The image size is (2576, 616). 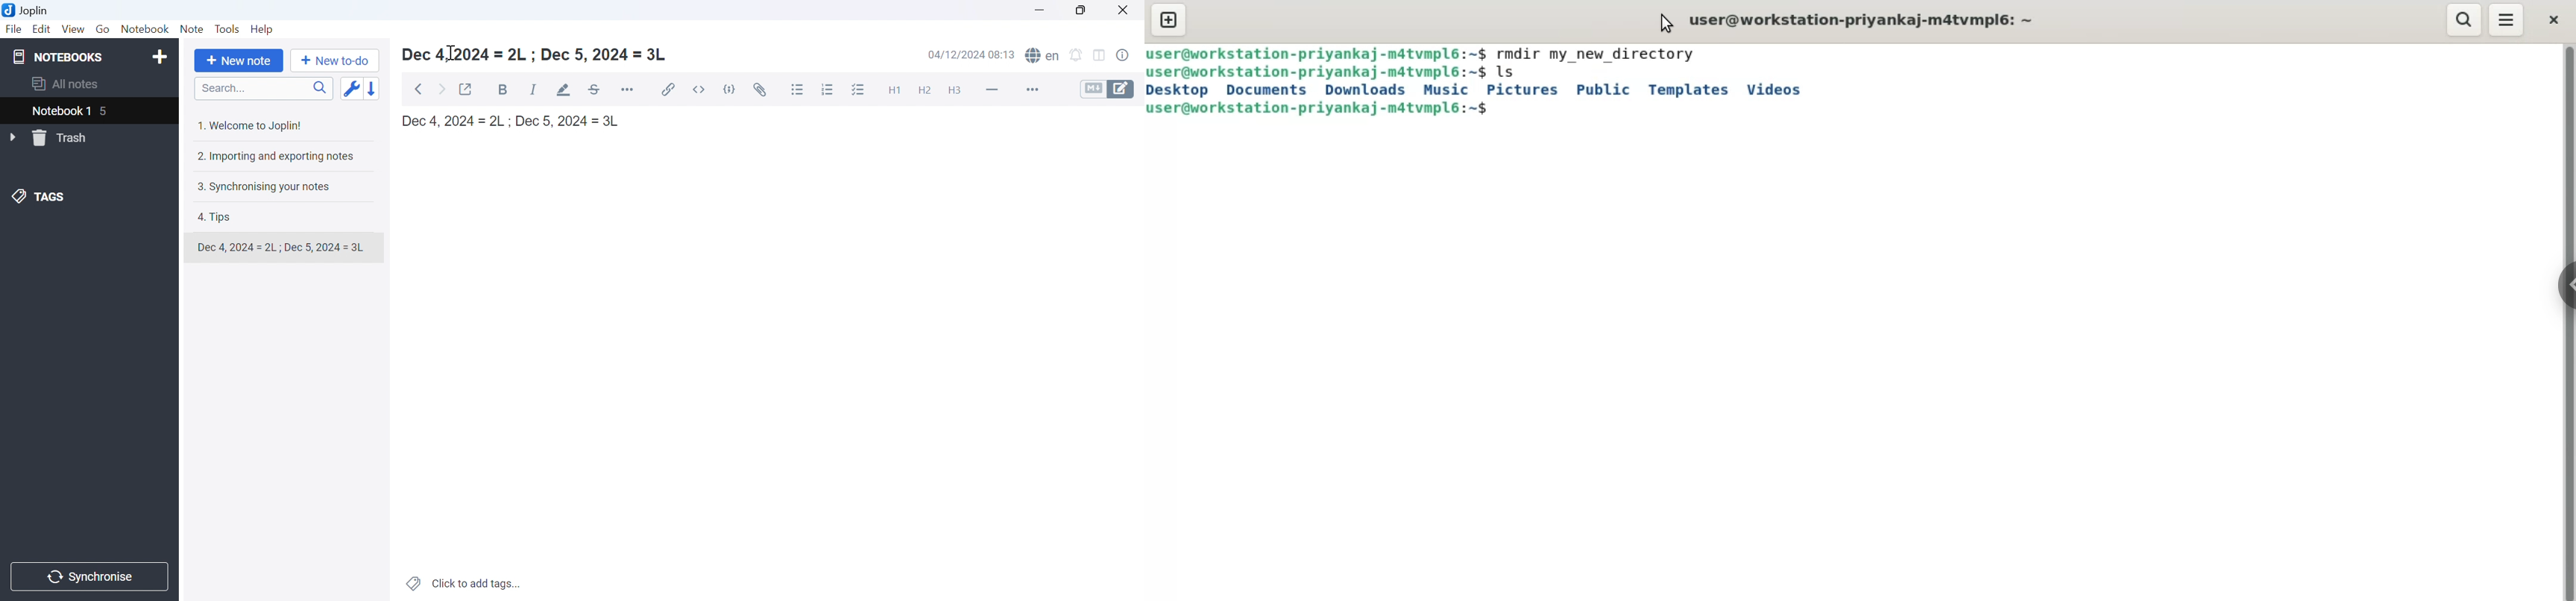 I want to click on 4, so click(x=105, y=111).